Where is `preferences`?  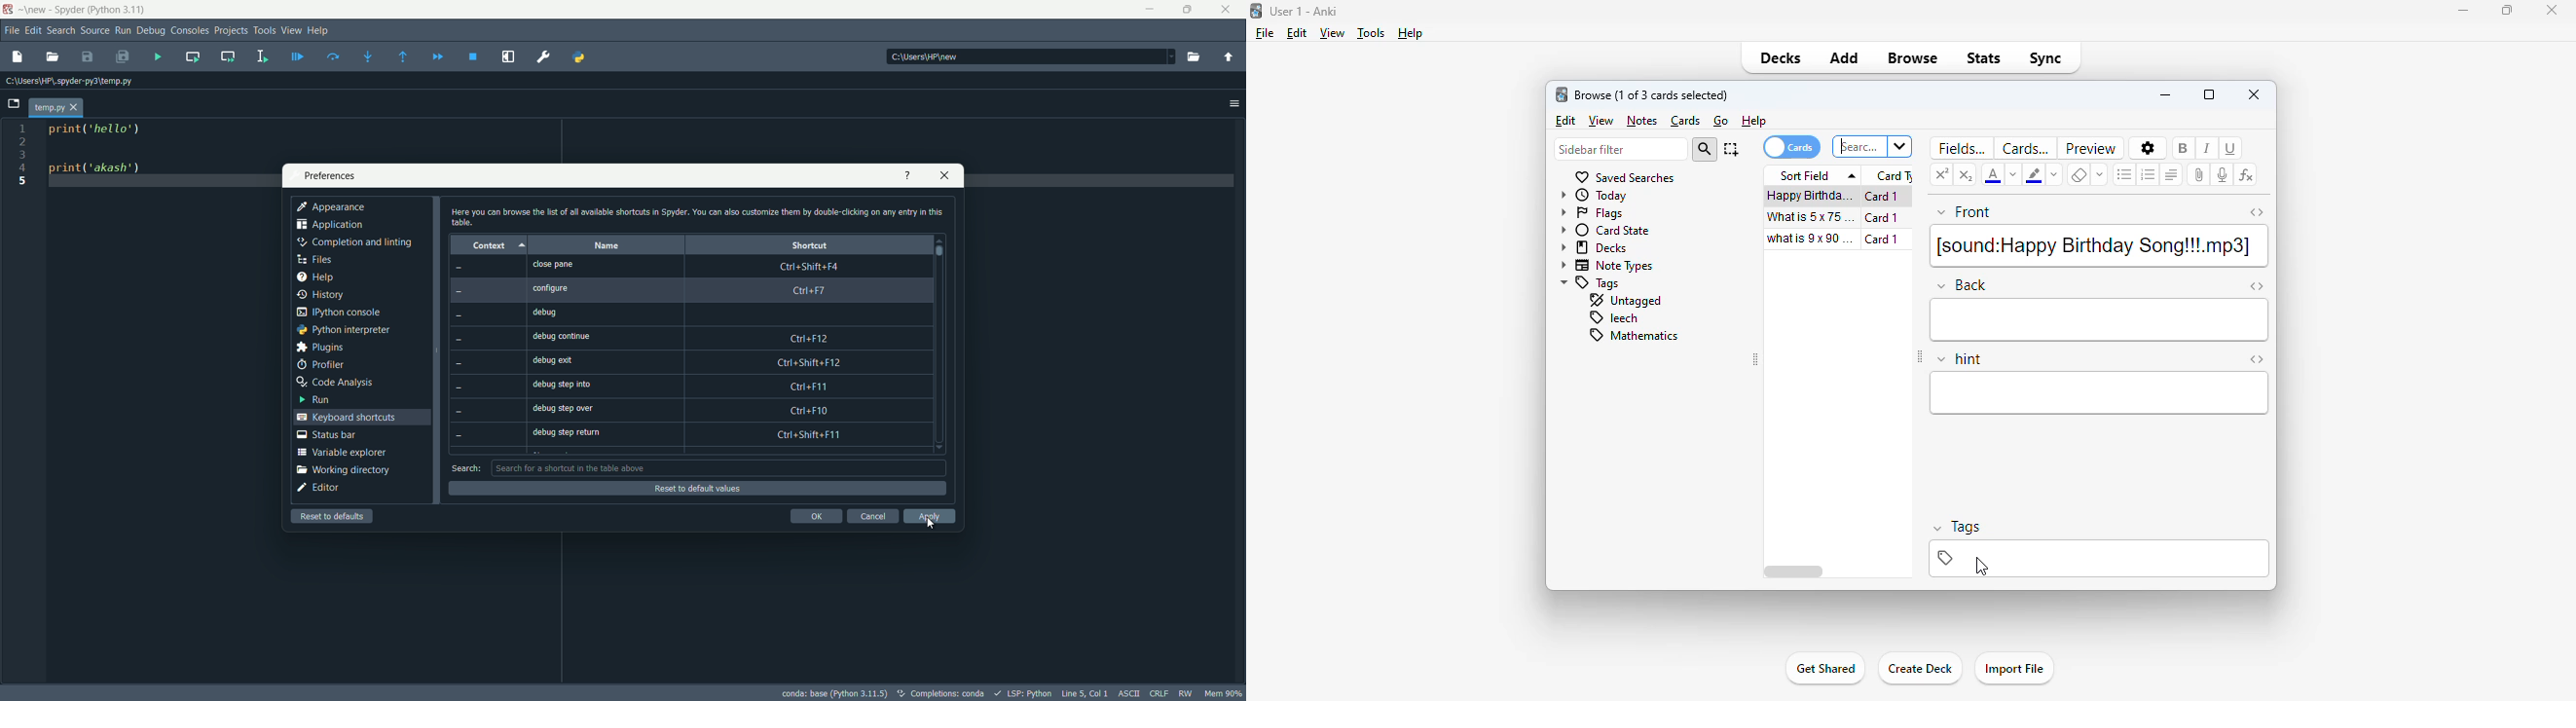 preferences is located at coordinates (326, 177).